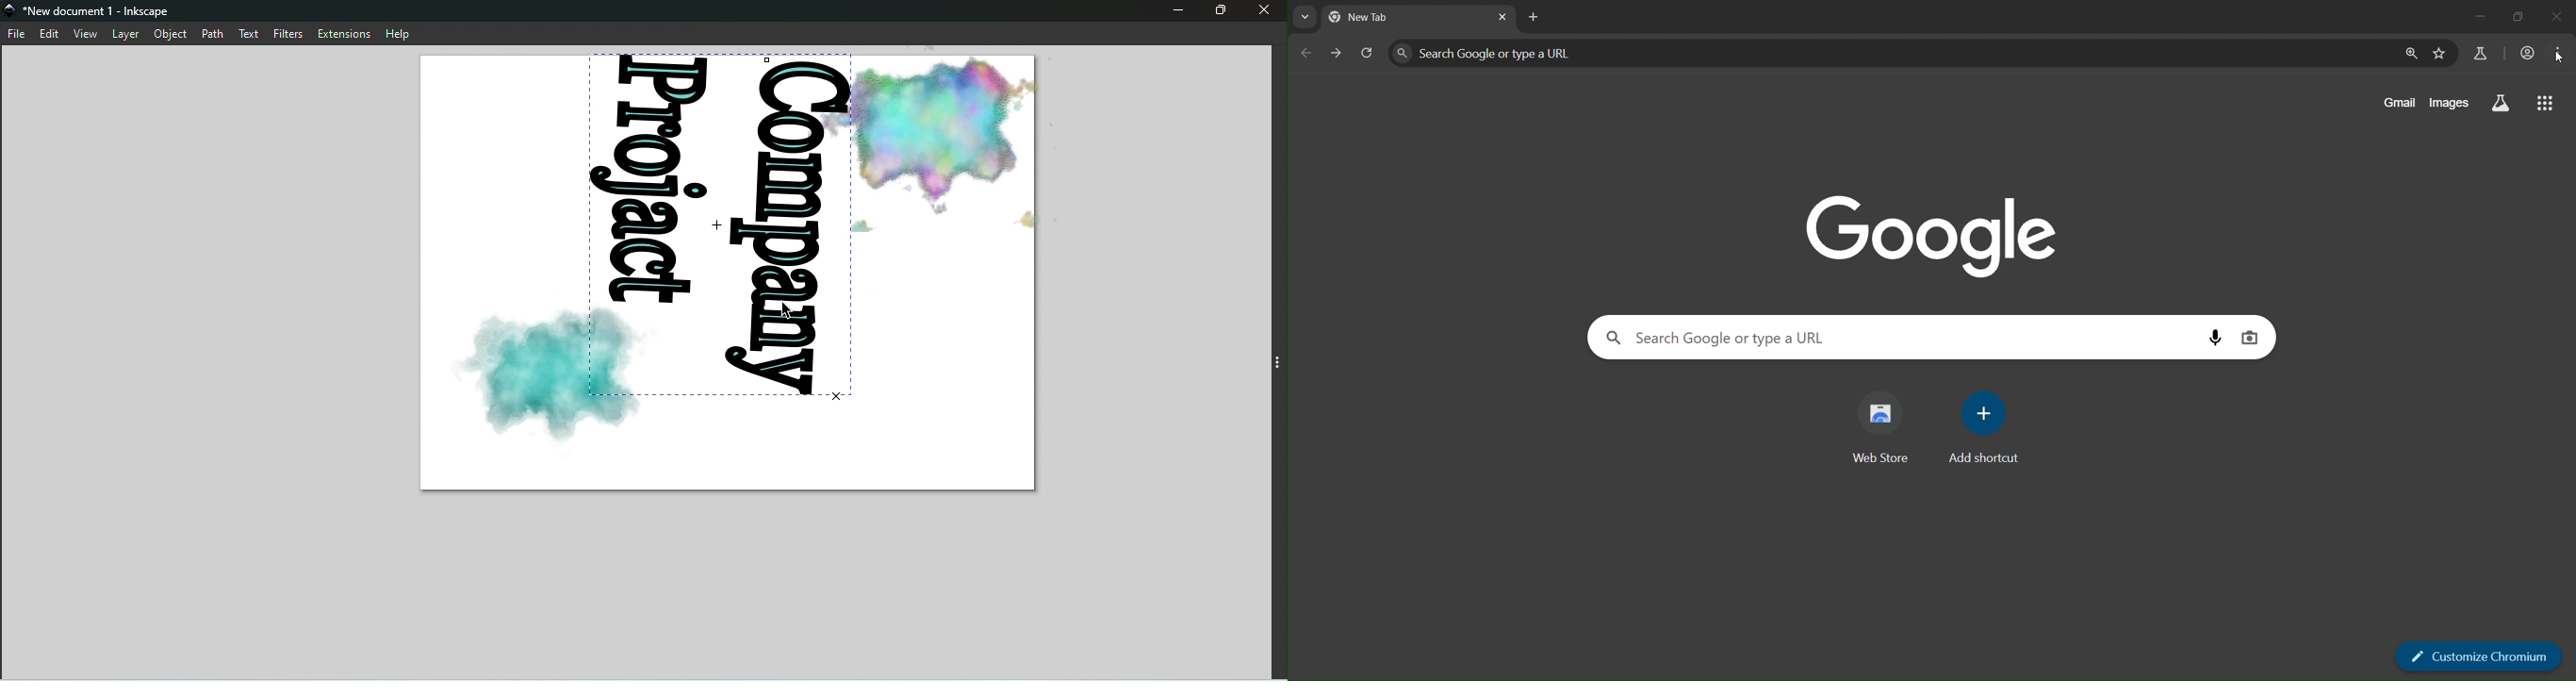 This screenshot has width=2576, height=700. Describe the element at coordinates (2500, 101) in the screenshot. I see `search labs` at that location.